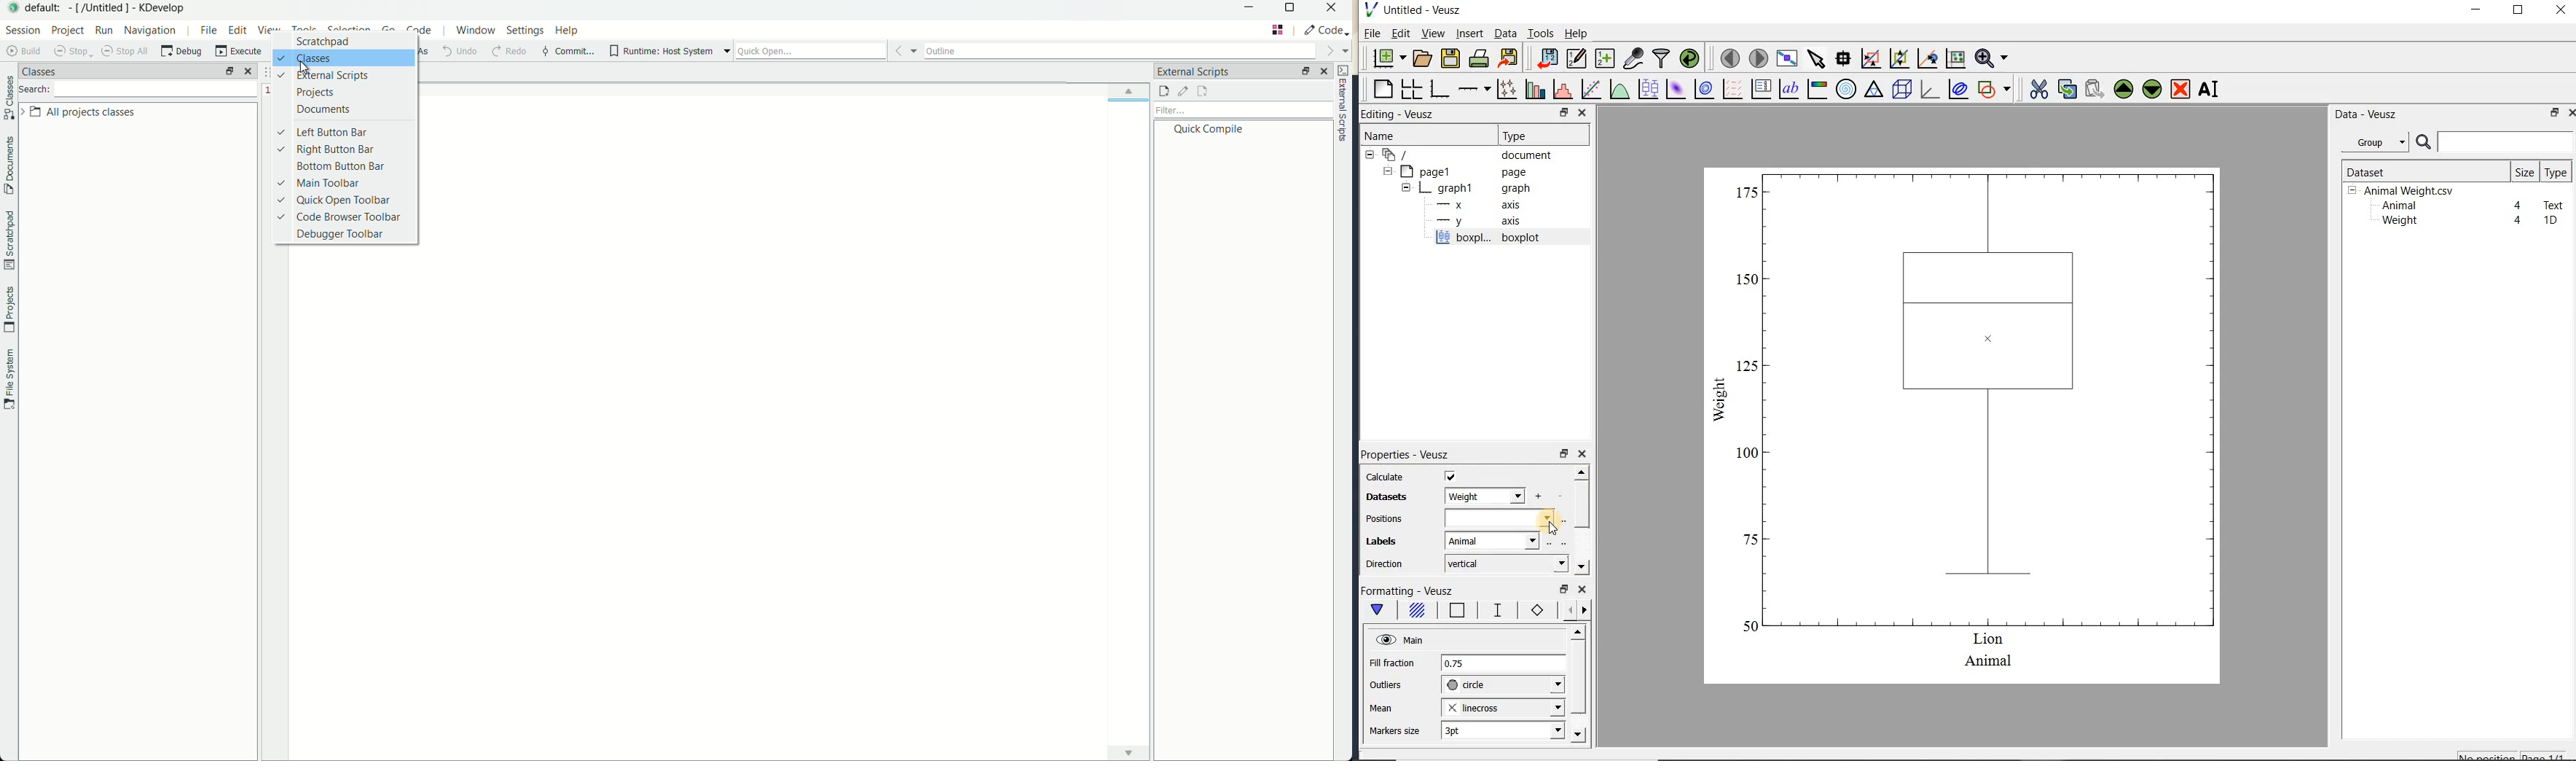 This screenshot has height=784, width=2576. Describe the element at coordinates (185, 50) in the screenshot. I see `debug` at that location.